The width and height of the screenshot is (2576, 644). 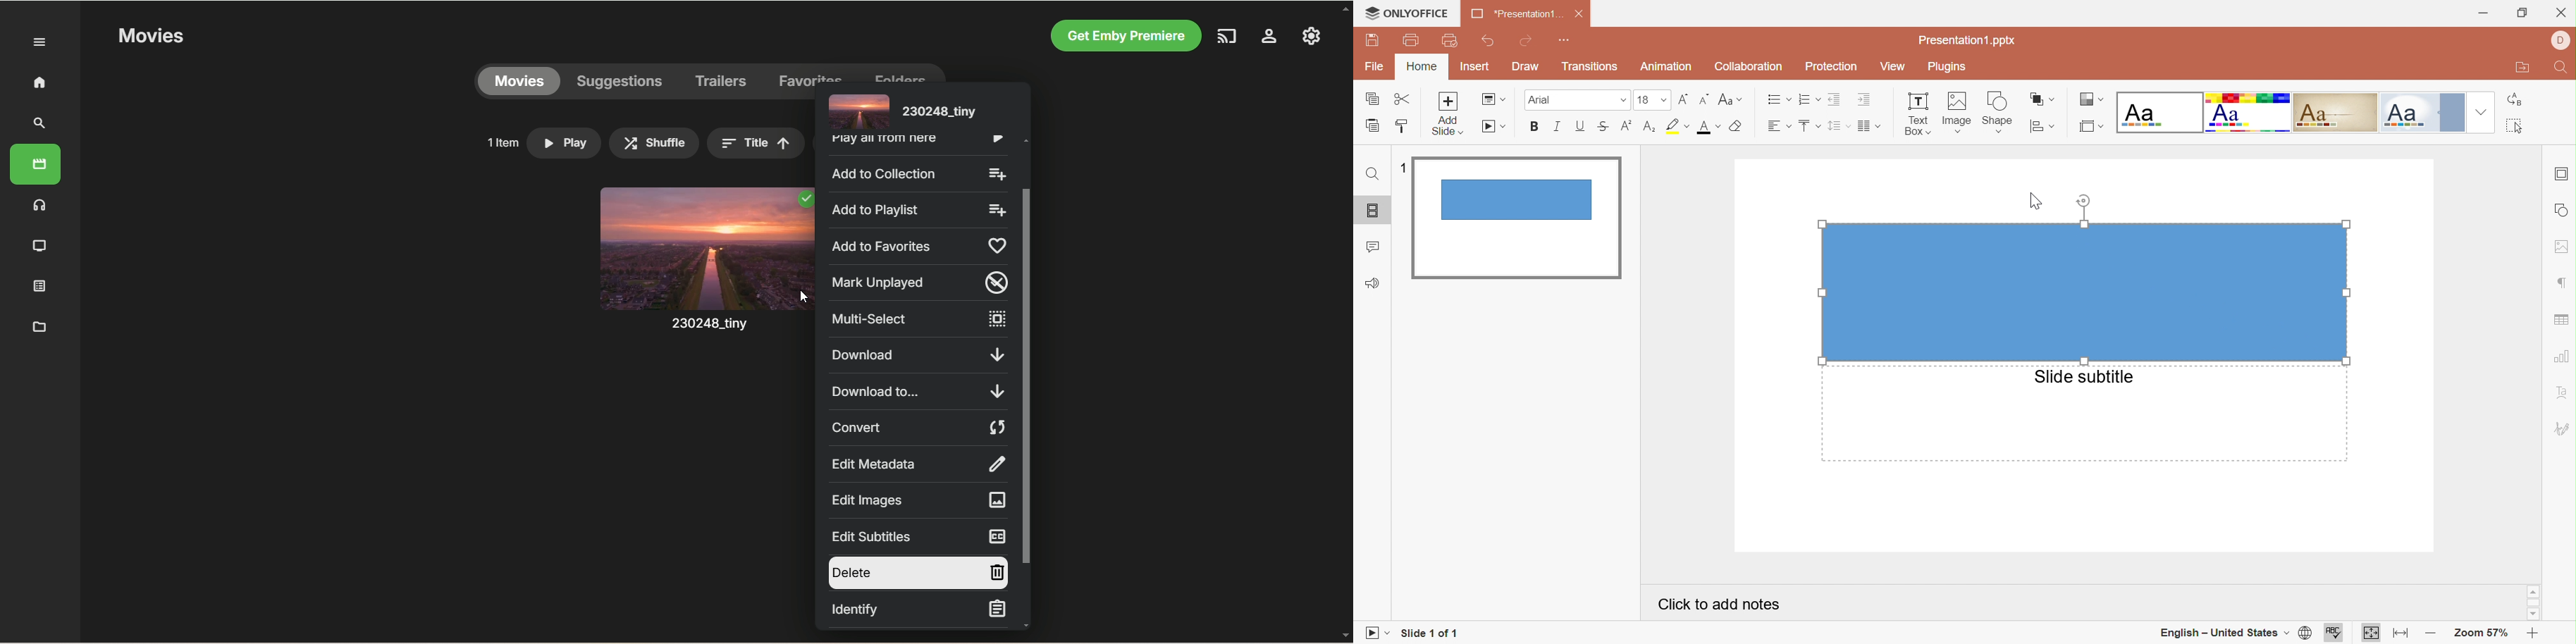 I want to click on Horizontal align, so click(x=1780, y=126).